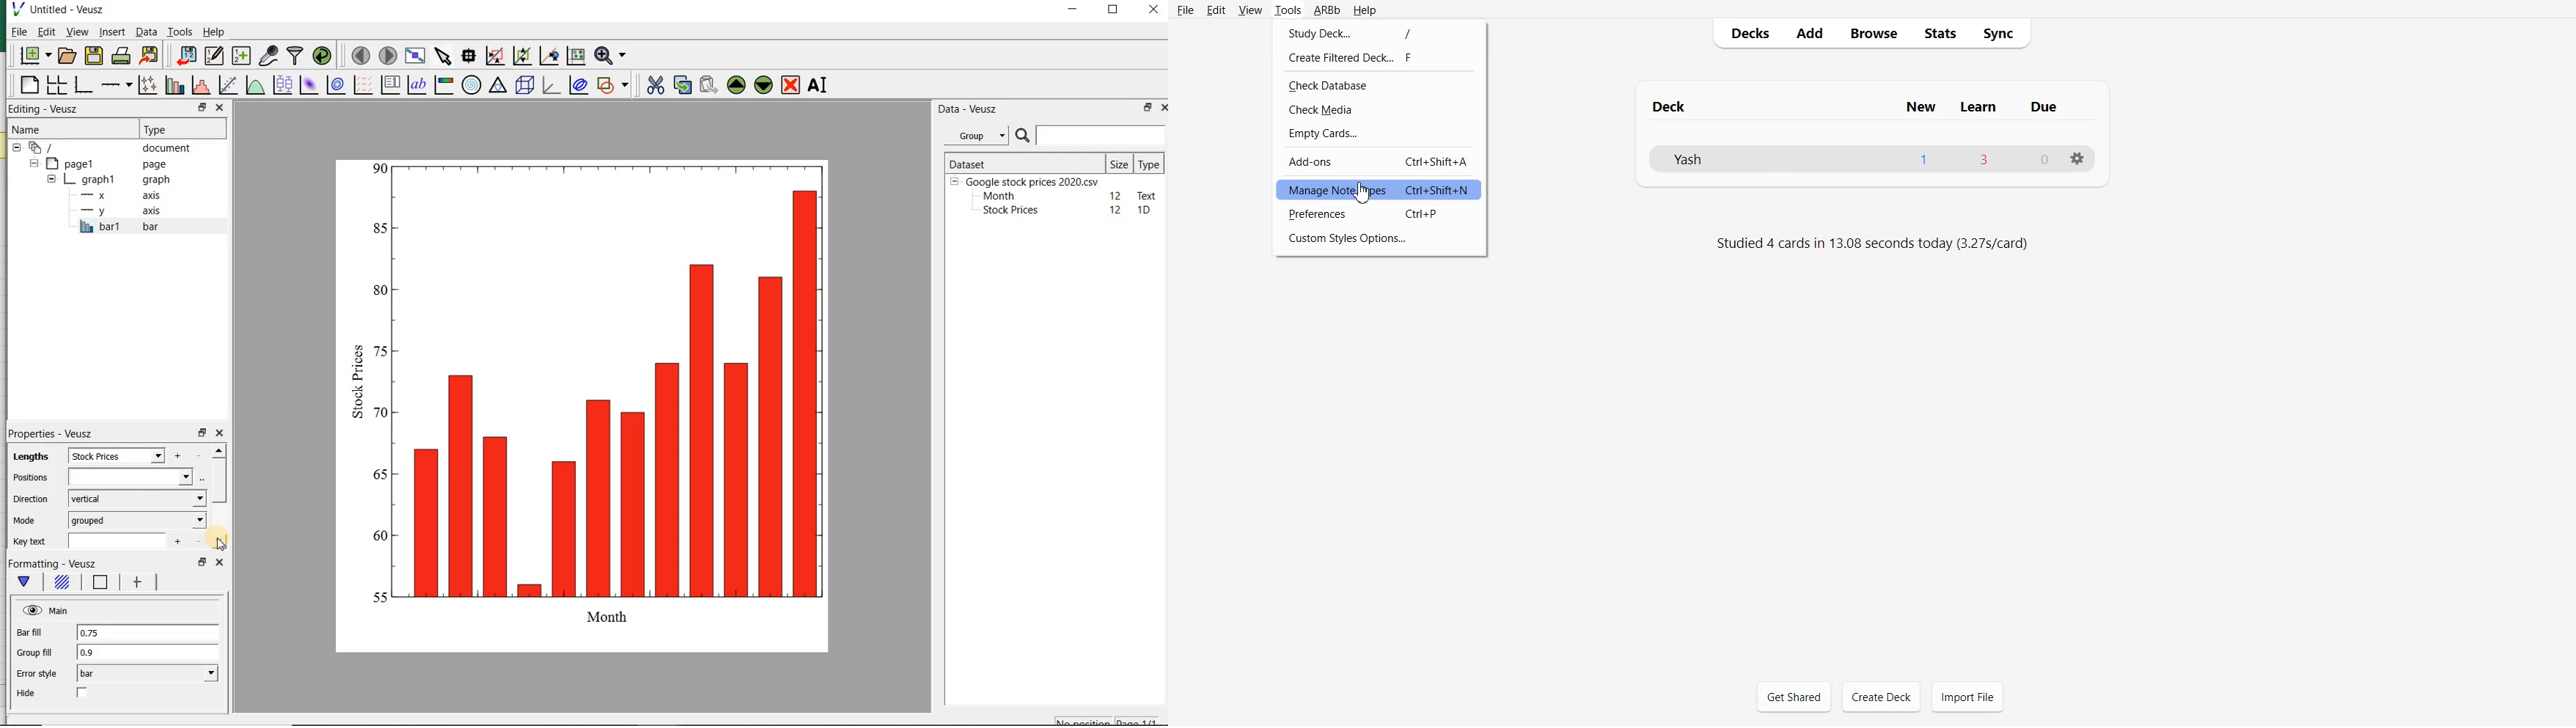 Image resolution: width=2576 pixels, height=728 pixels. Describe the element at coordinates (1364, 11) in the screenshot. I see `Help` at that location.